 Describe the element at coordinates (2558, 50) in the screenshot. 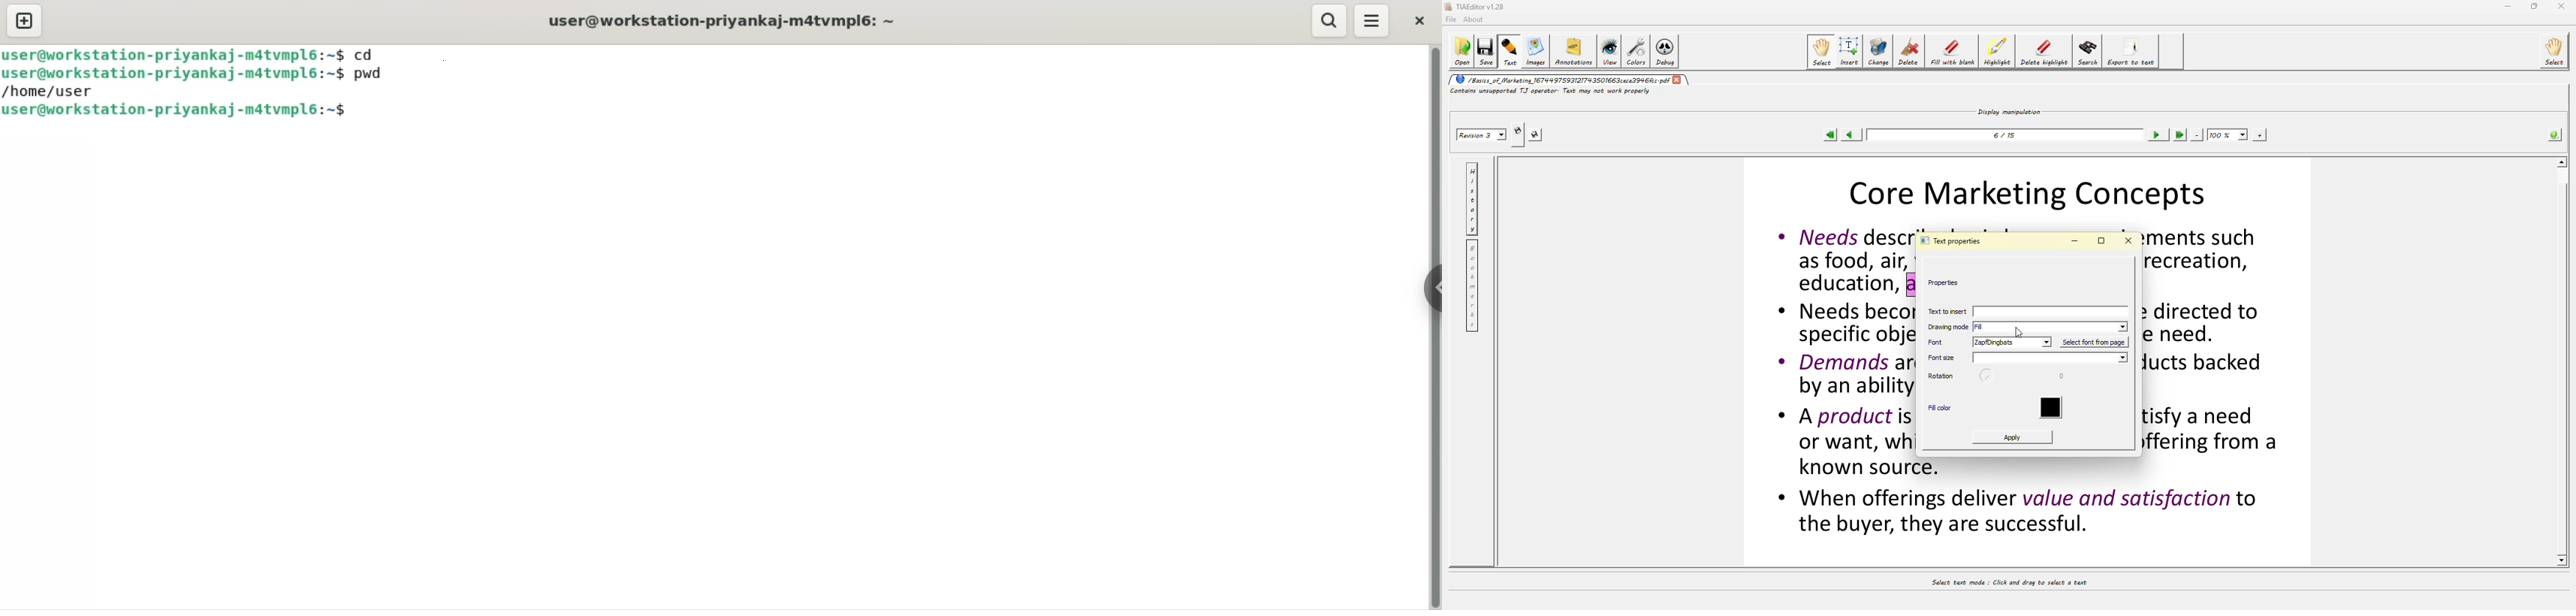

I see `select` at that location.